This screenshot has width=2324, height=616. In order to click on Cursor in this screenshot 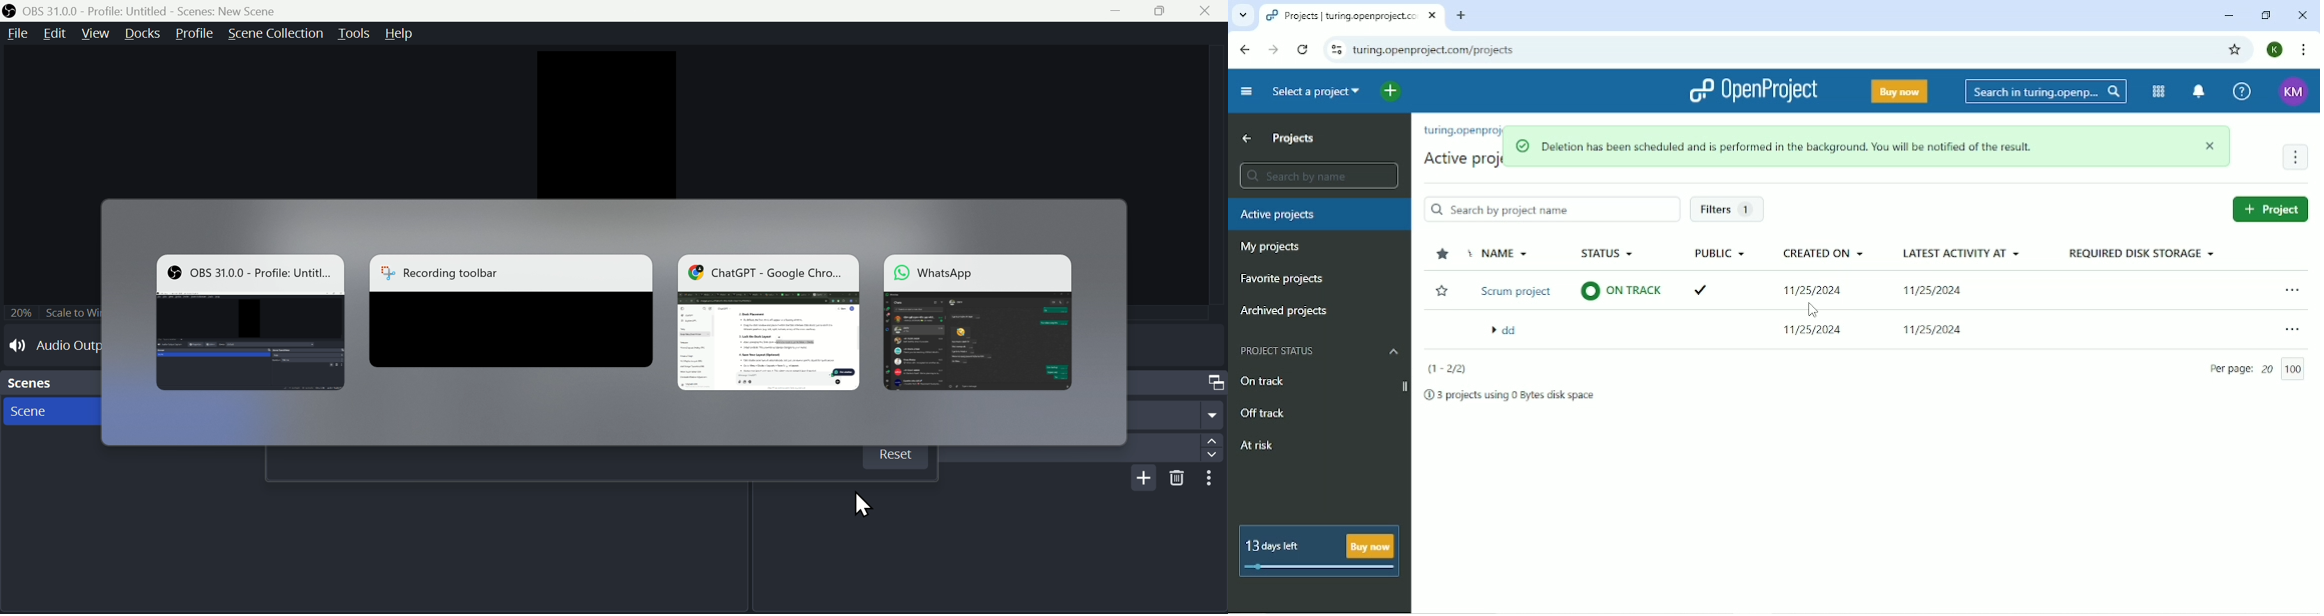, I will do `click(1813, 311)`.